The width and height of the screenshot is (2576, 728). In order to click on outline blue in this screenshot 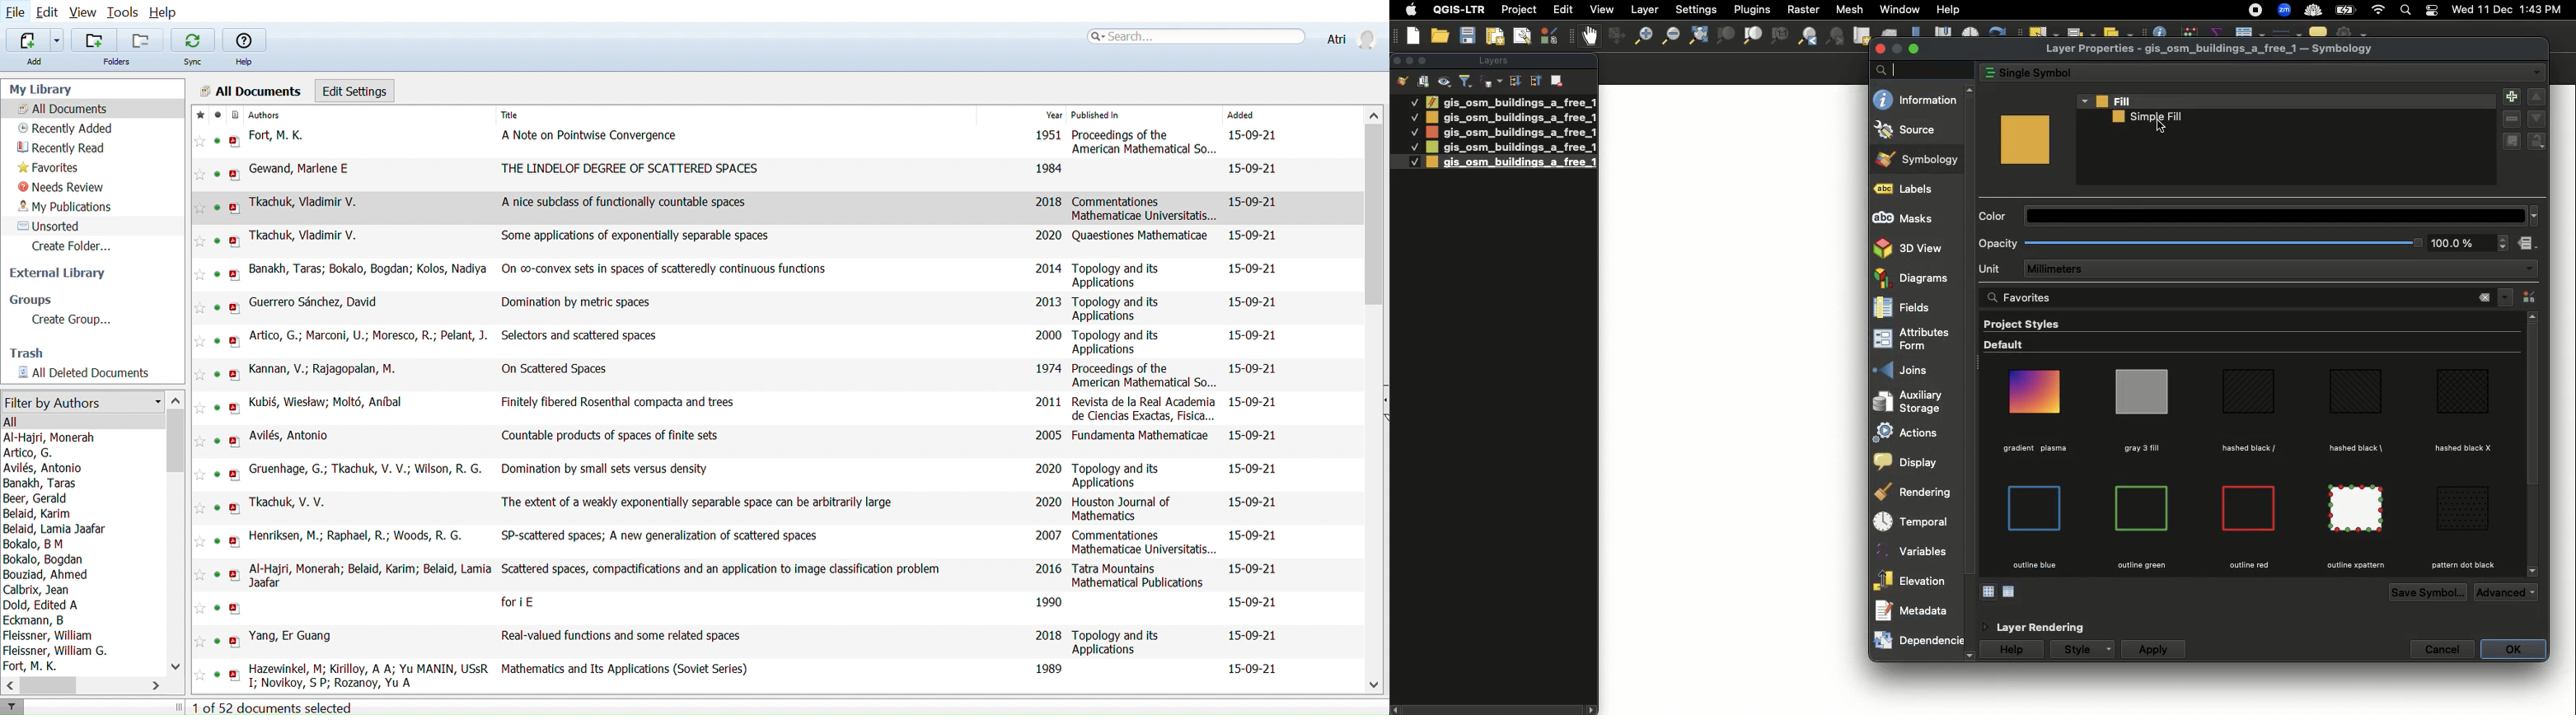, I will do `click(2034, 565)`.